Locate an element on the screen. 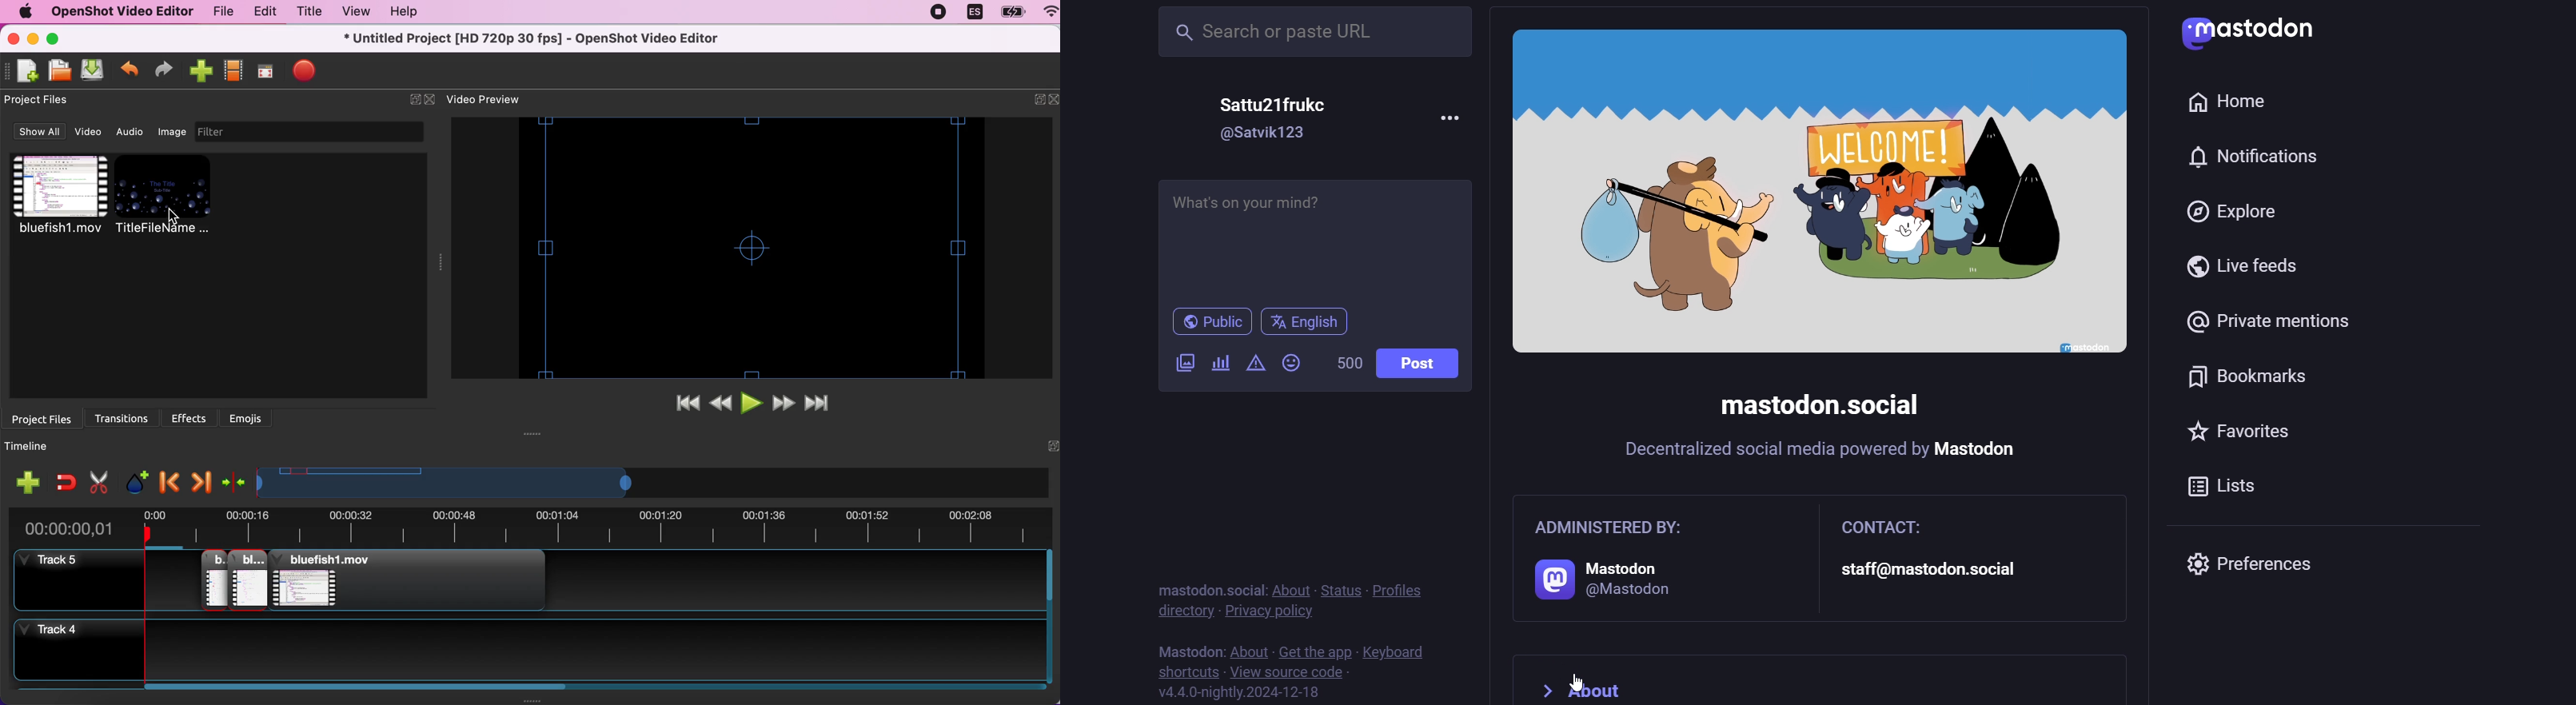  english is located at coordinates (1307, 322).